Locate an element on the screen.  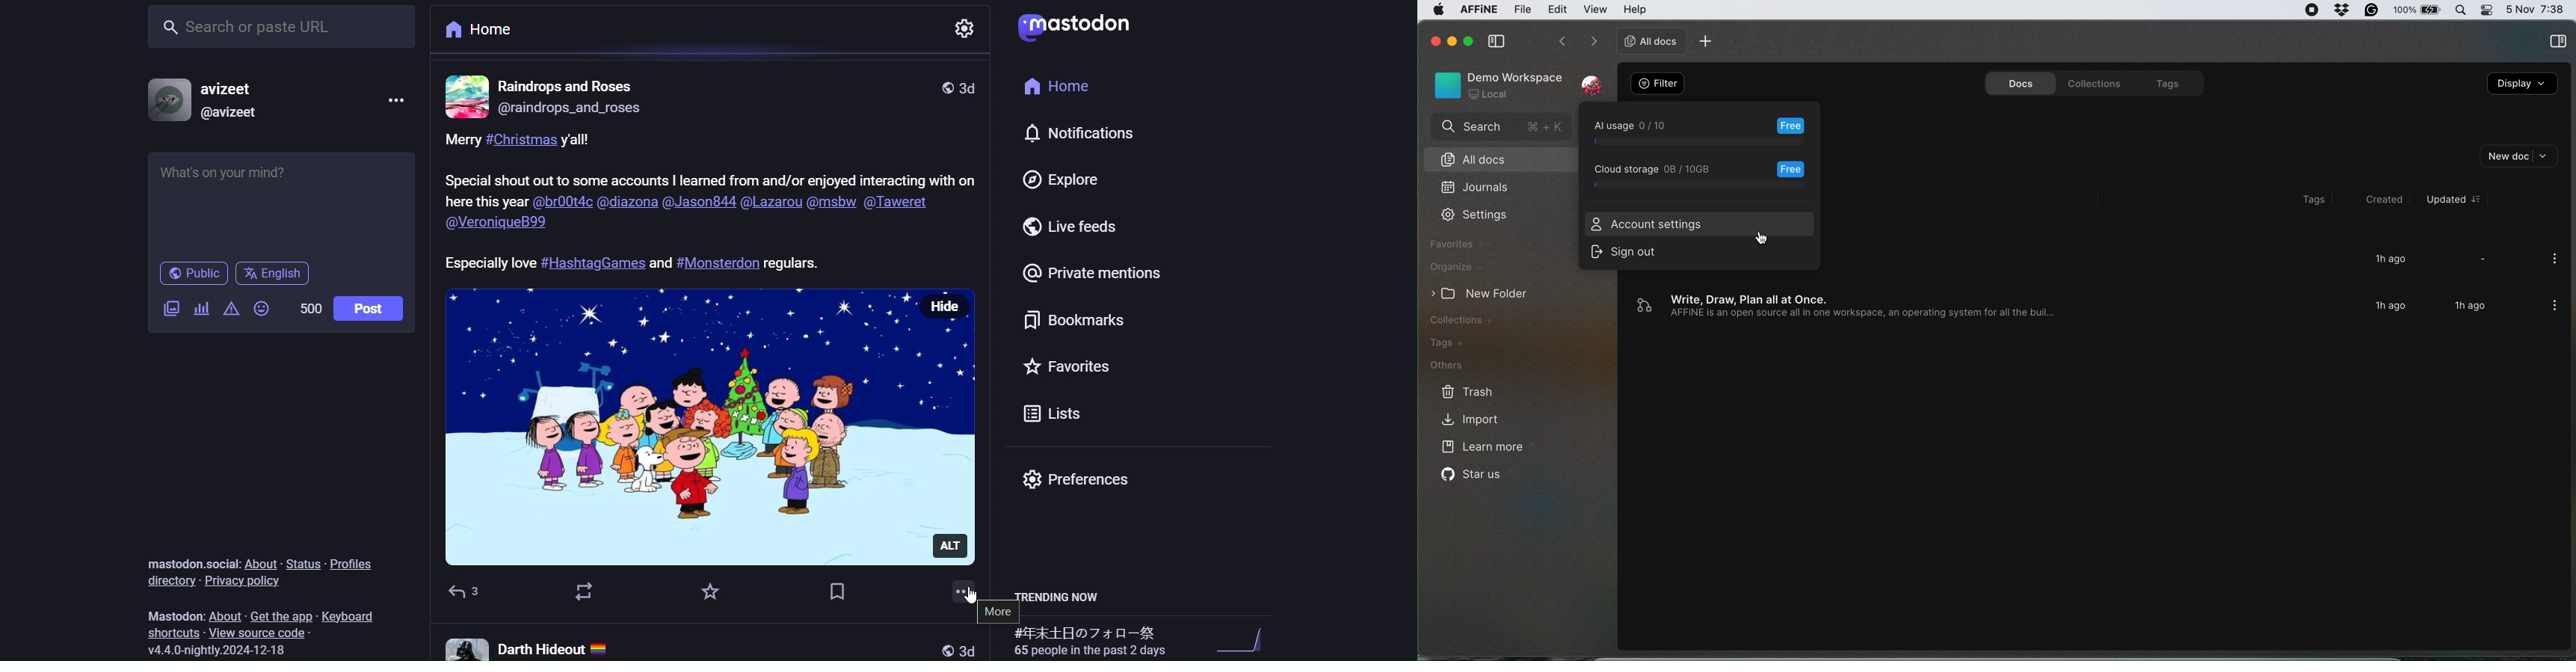
bookmark is located at coordinates (1063, 321).